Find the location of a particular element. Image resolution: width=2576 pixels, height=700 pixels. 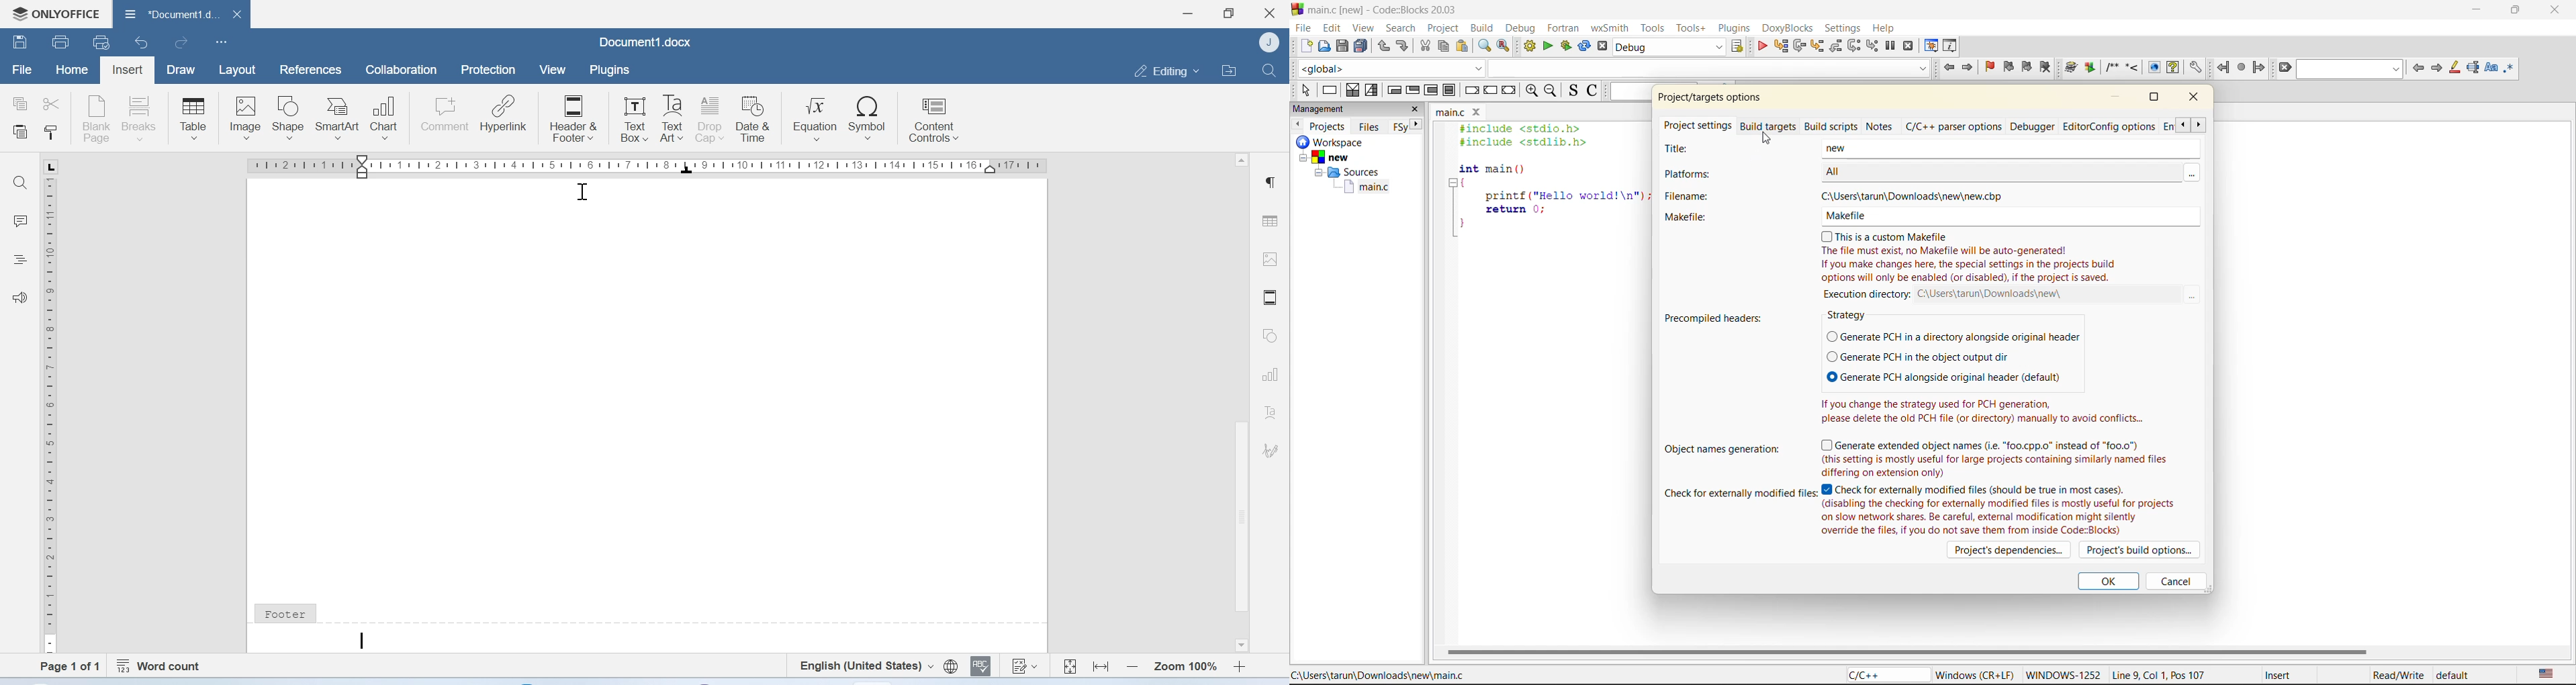

copy is located at coordinates (1444, 46).